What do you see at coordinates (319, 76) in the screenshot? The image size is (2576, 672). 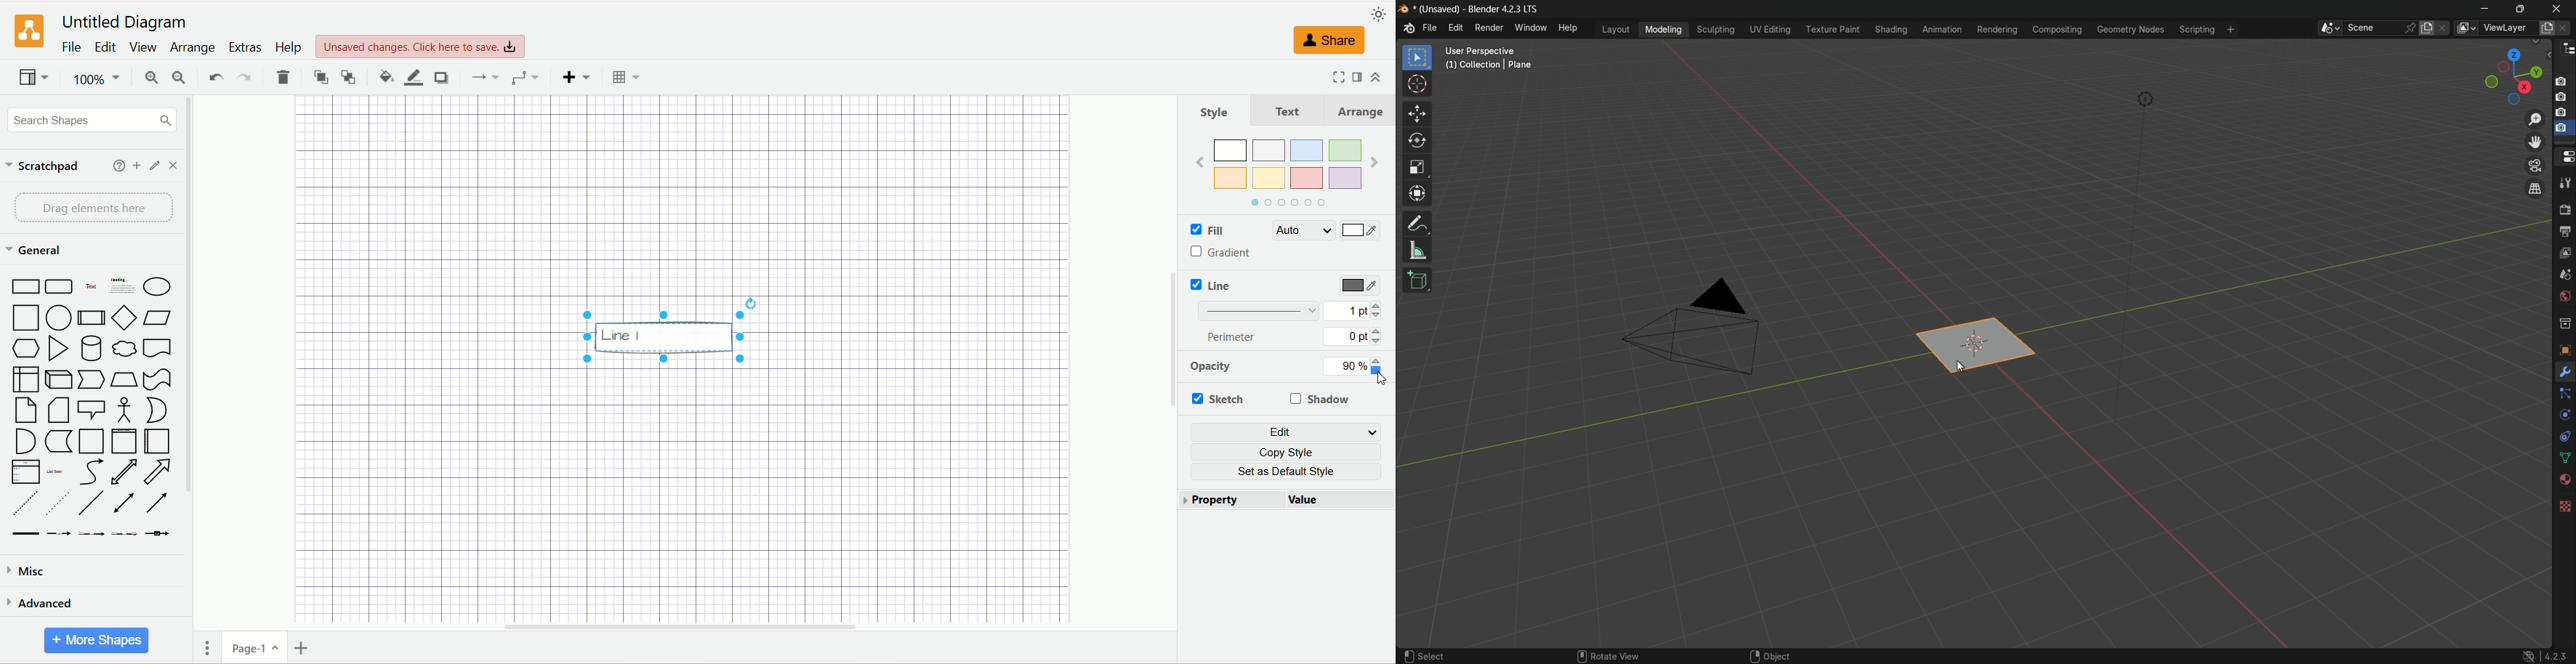 I see `to front` at bounding box center [319, 76].